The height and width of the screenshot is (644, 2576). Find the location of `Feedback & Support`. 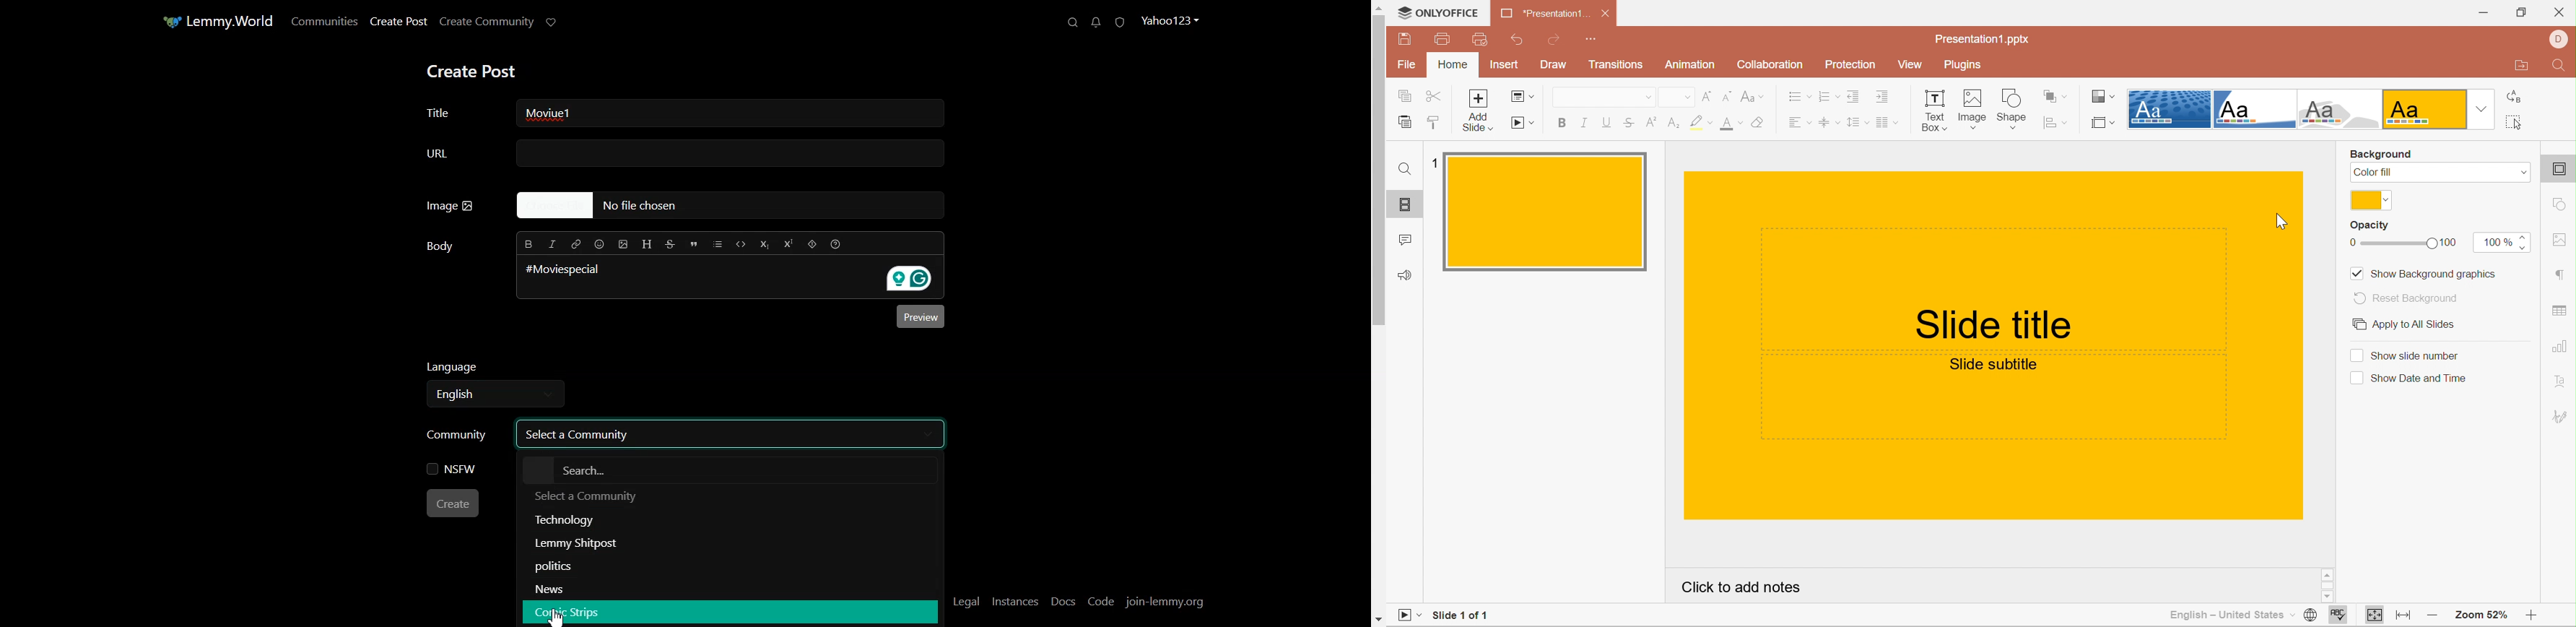

Feedback & Support is located at coordinates (1406, 276).